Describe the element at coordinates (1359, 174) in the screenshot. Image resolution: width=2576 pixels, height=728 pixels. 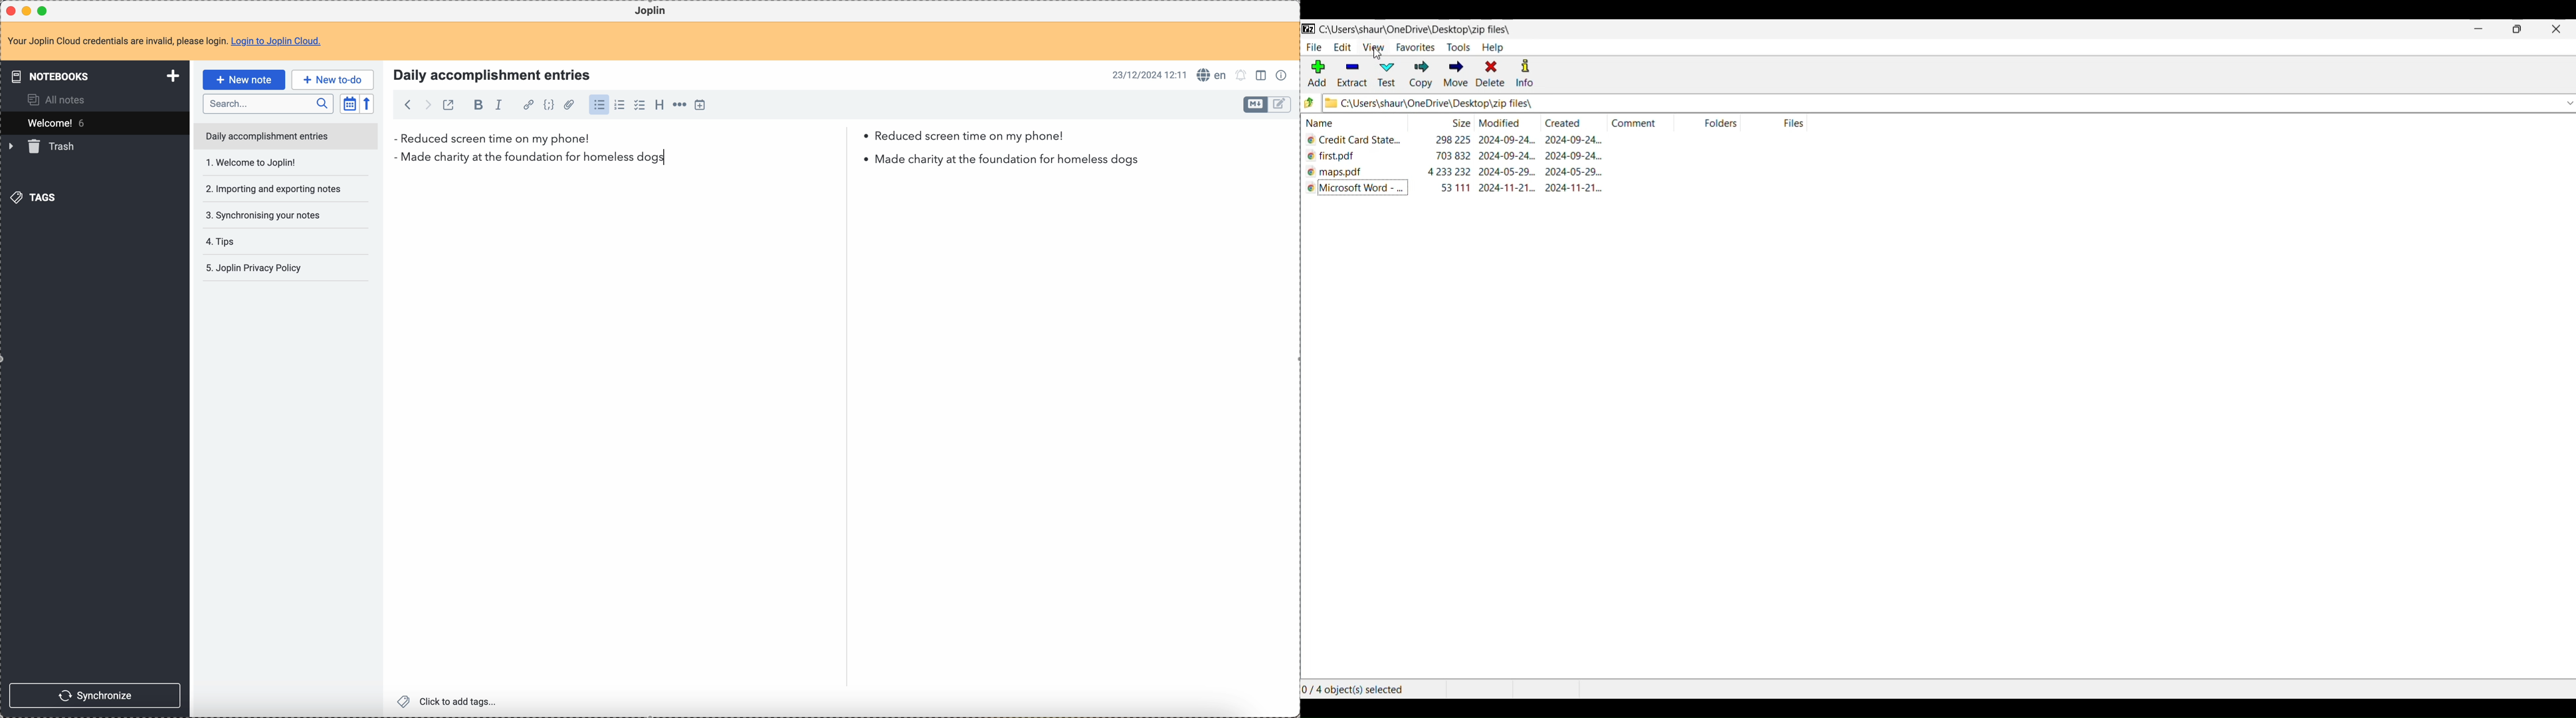
I see `file name` at that location.